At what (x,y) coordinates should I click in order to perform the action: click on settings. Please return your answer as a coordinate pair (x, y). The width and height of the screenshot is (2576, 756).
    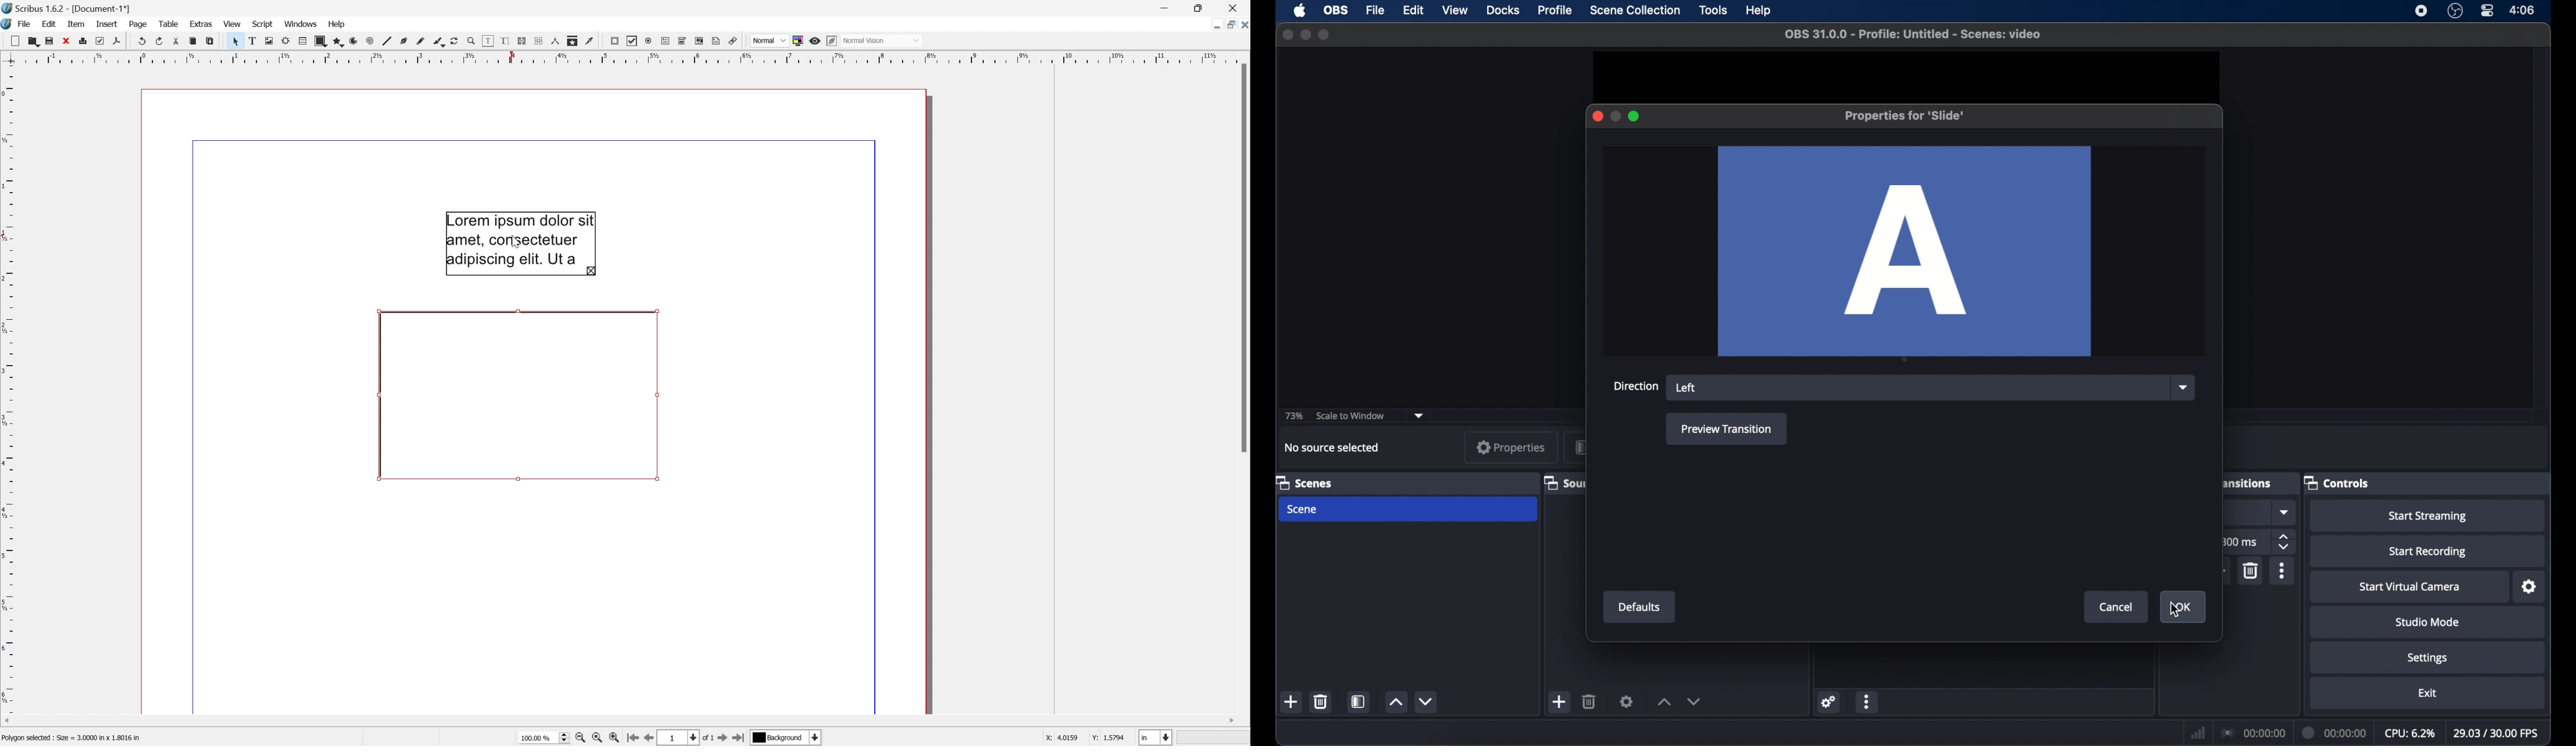
    Looking at the image, I should click on (2530, 587).